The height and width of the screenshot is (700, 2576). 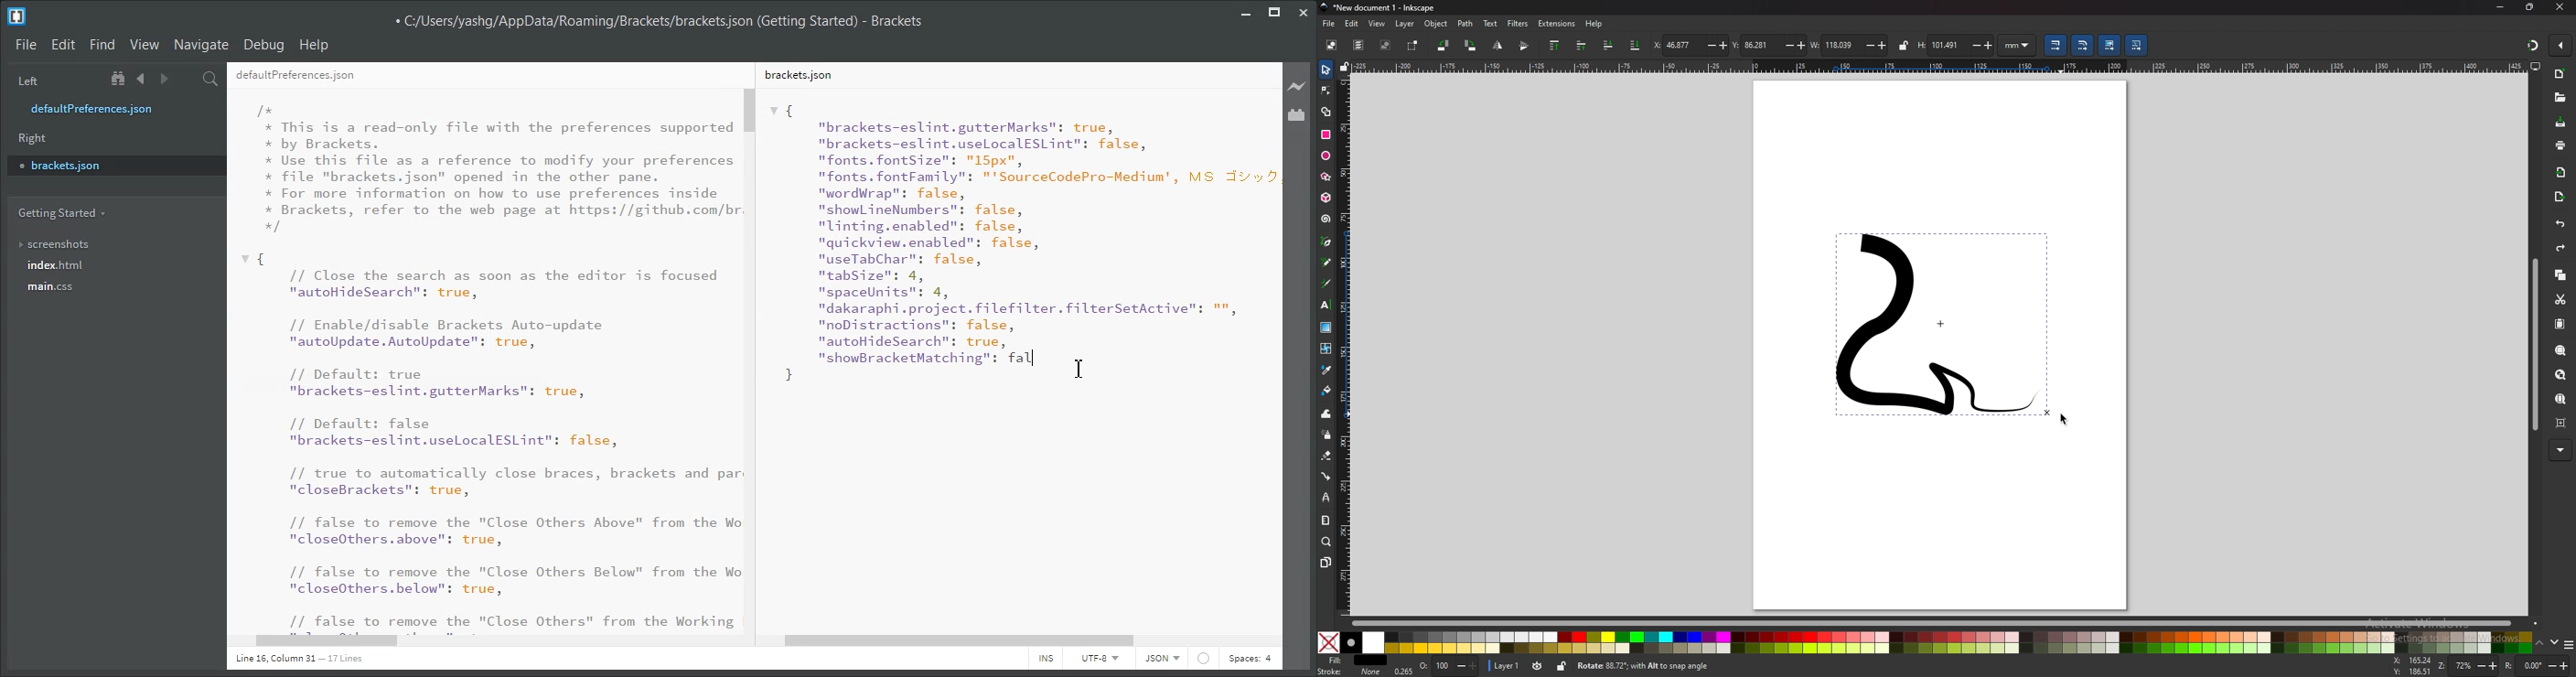 What do you see at coordinates (187, 79) in the screenshot?
I see `Split the editor vertically or Horizontally` at bounding box center [187, 79].